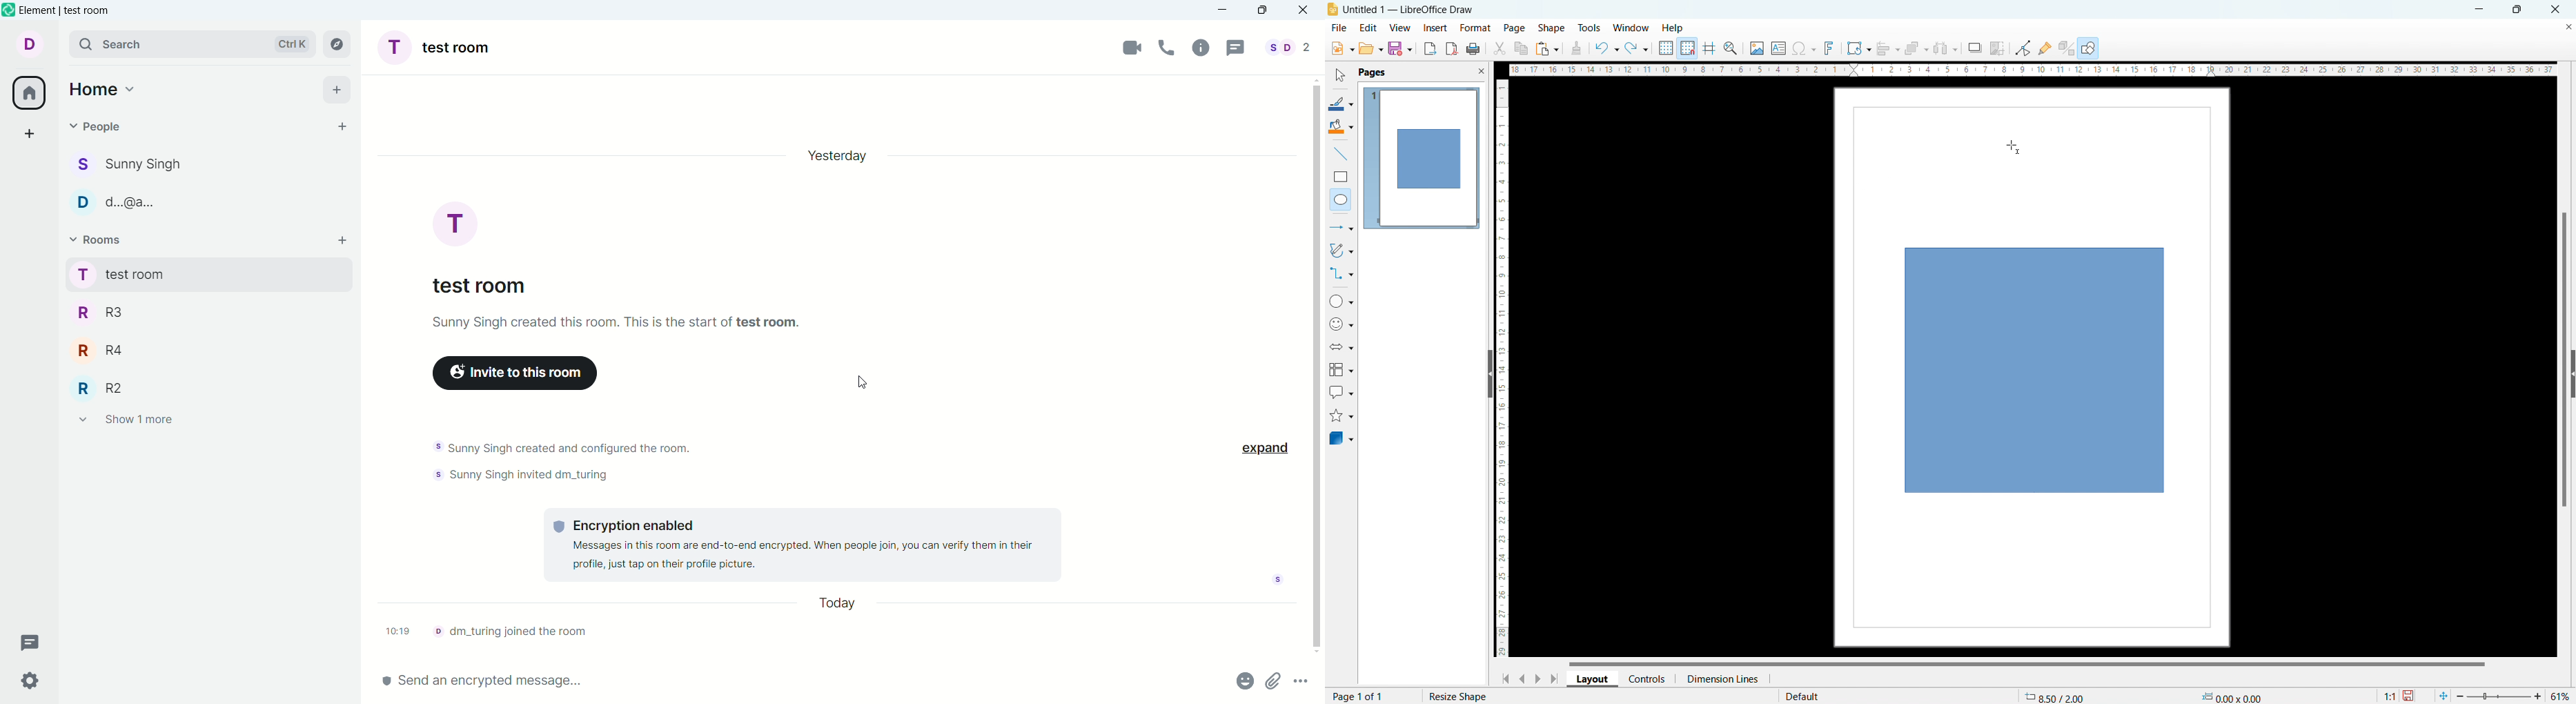  What do you see at coordinates (1342, 273) in the screenshot?
I see `connectors` at bounding box center [1342, 273].